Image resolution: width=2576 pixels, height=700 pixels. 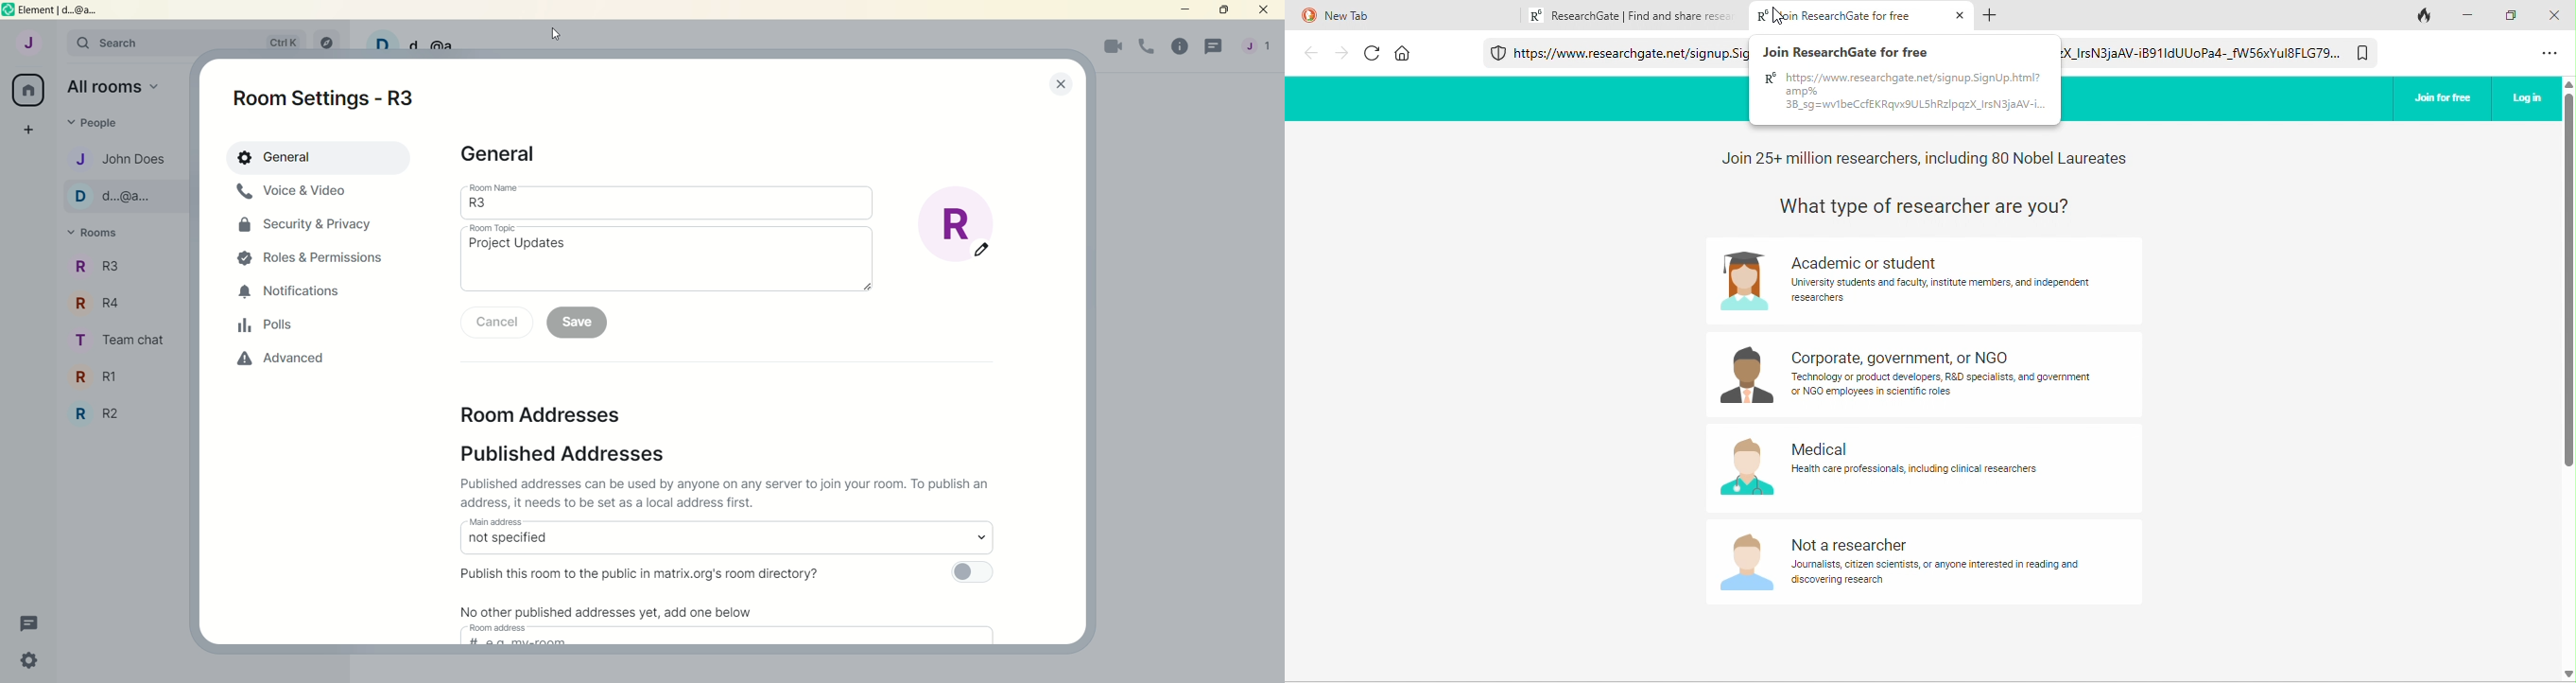 What do you see at coordinates (1257, 48) in the screenshot?
I see `account menu` at bounding box center [1257, 48].